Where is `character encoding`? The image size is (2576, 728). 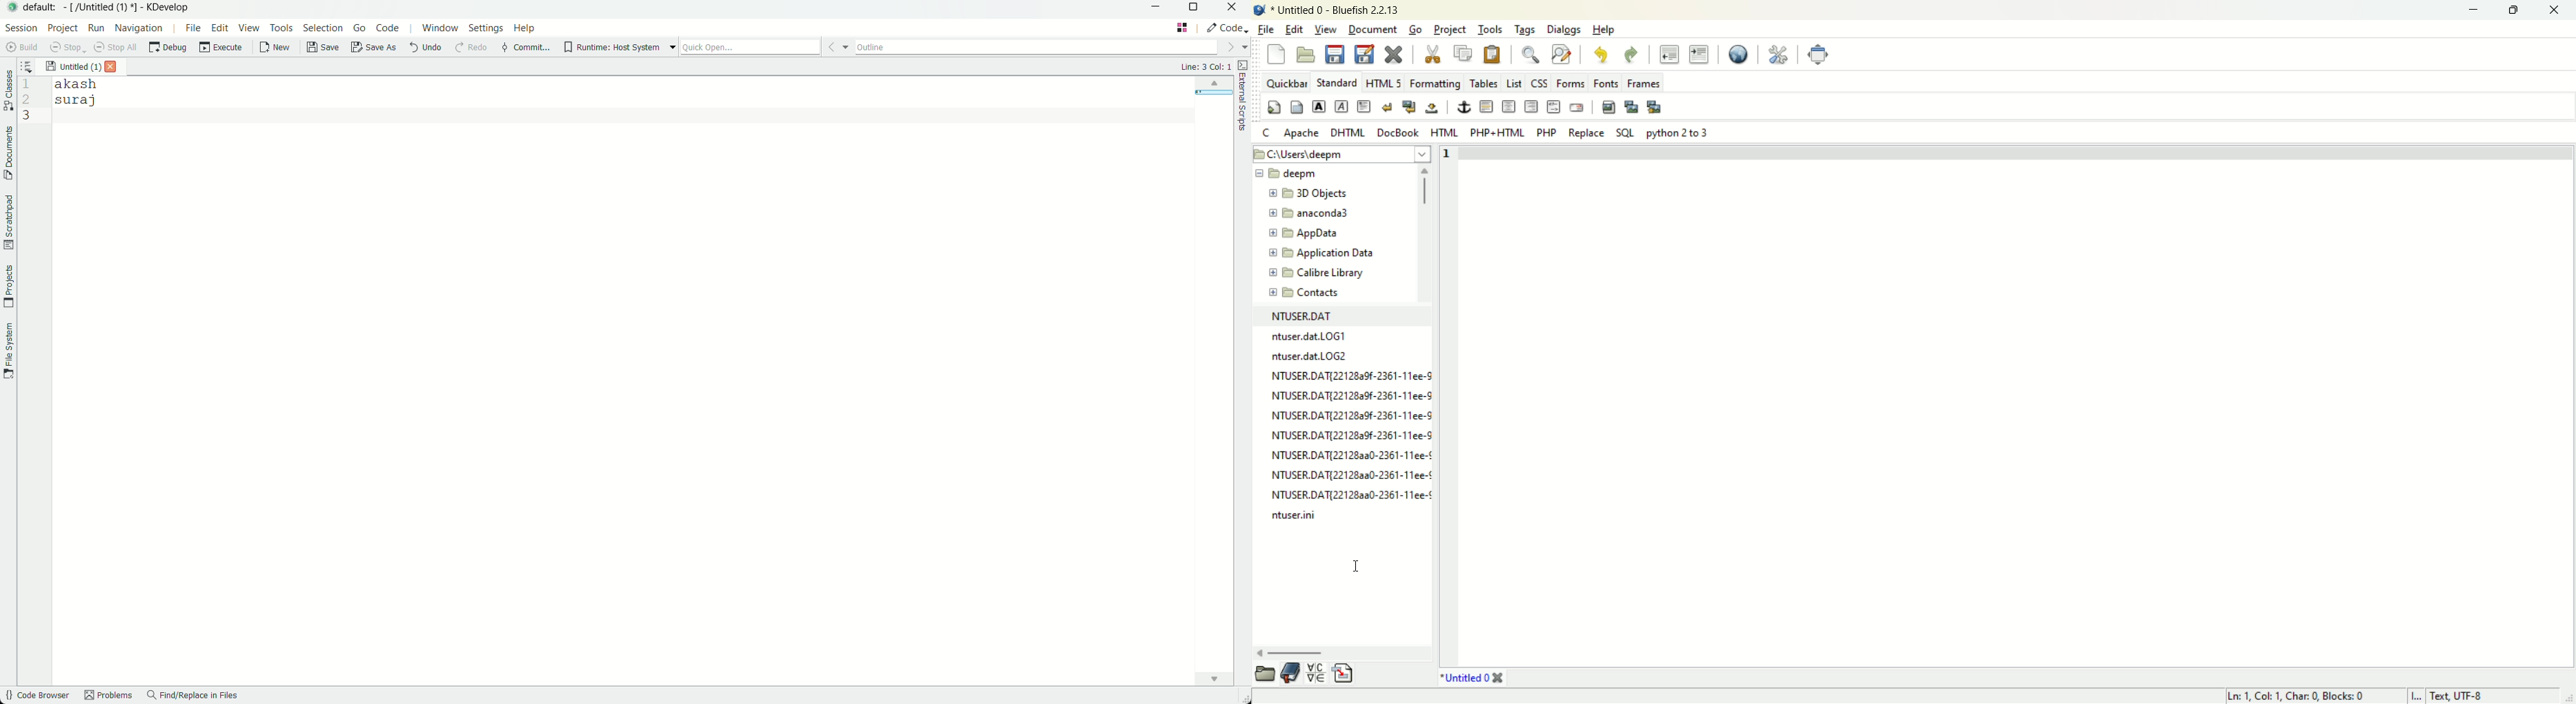
character encoding is located at coordinates (2476, 696).